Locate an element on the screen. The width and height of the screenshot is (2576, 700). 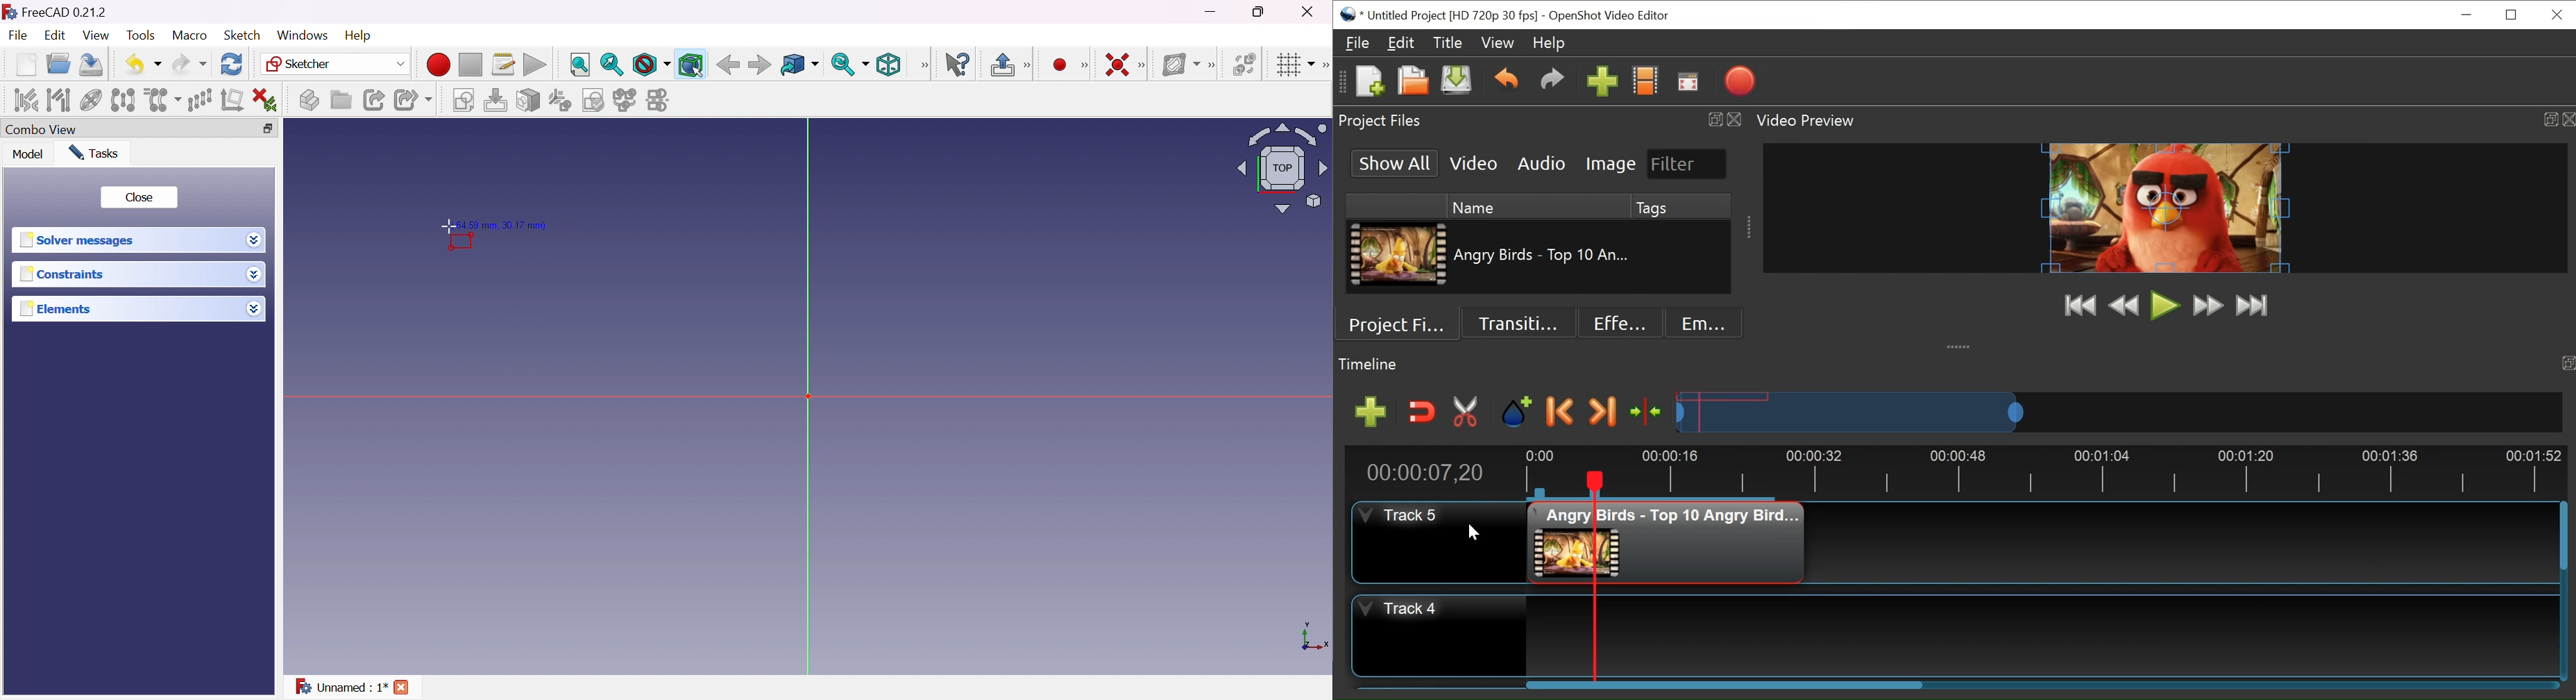
Cross is located at coordinates (400, 687).